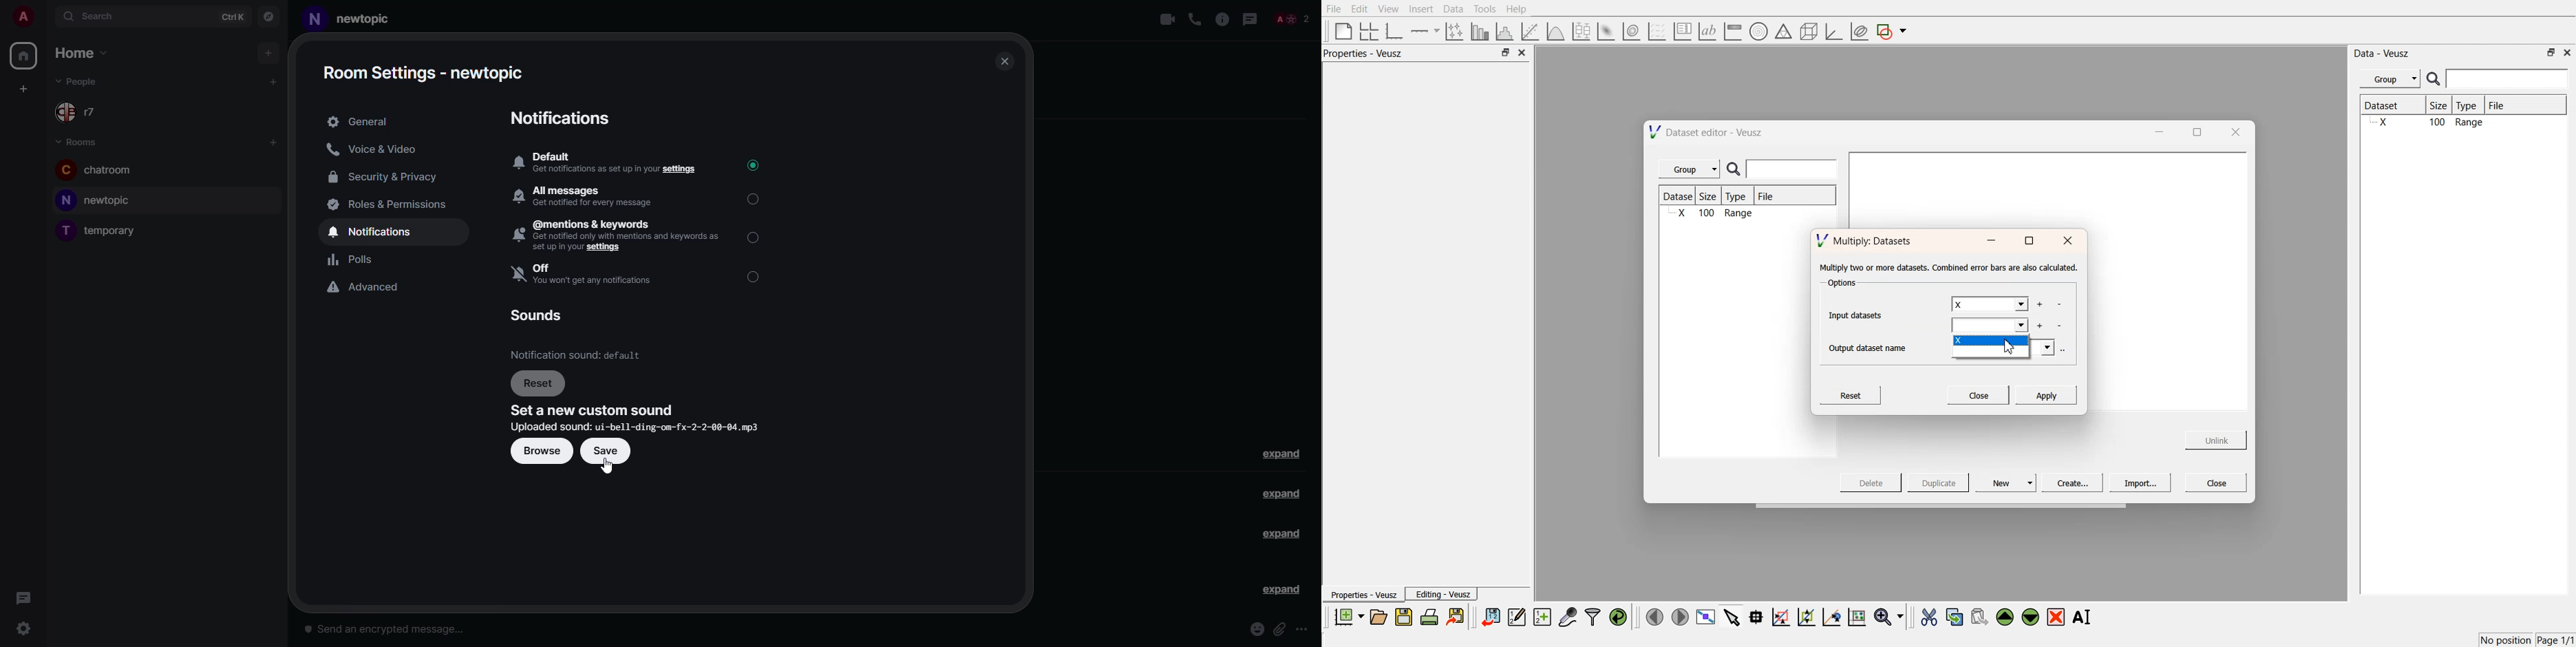 The width and height of the screenshot is (2576, 672). Describe the element at coordinates (1619, 618) in the screenshot. I see `reload the data points` at that location.